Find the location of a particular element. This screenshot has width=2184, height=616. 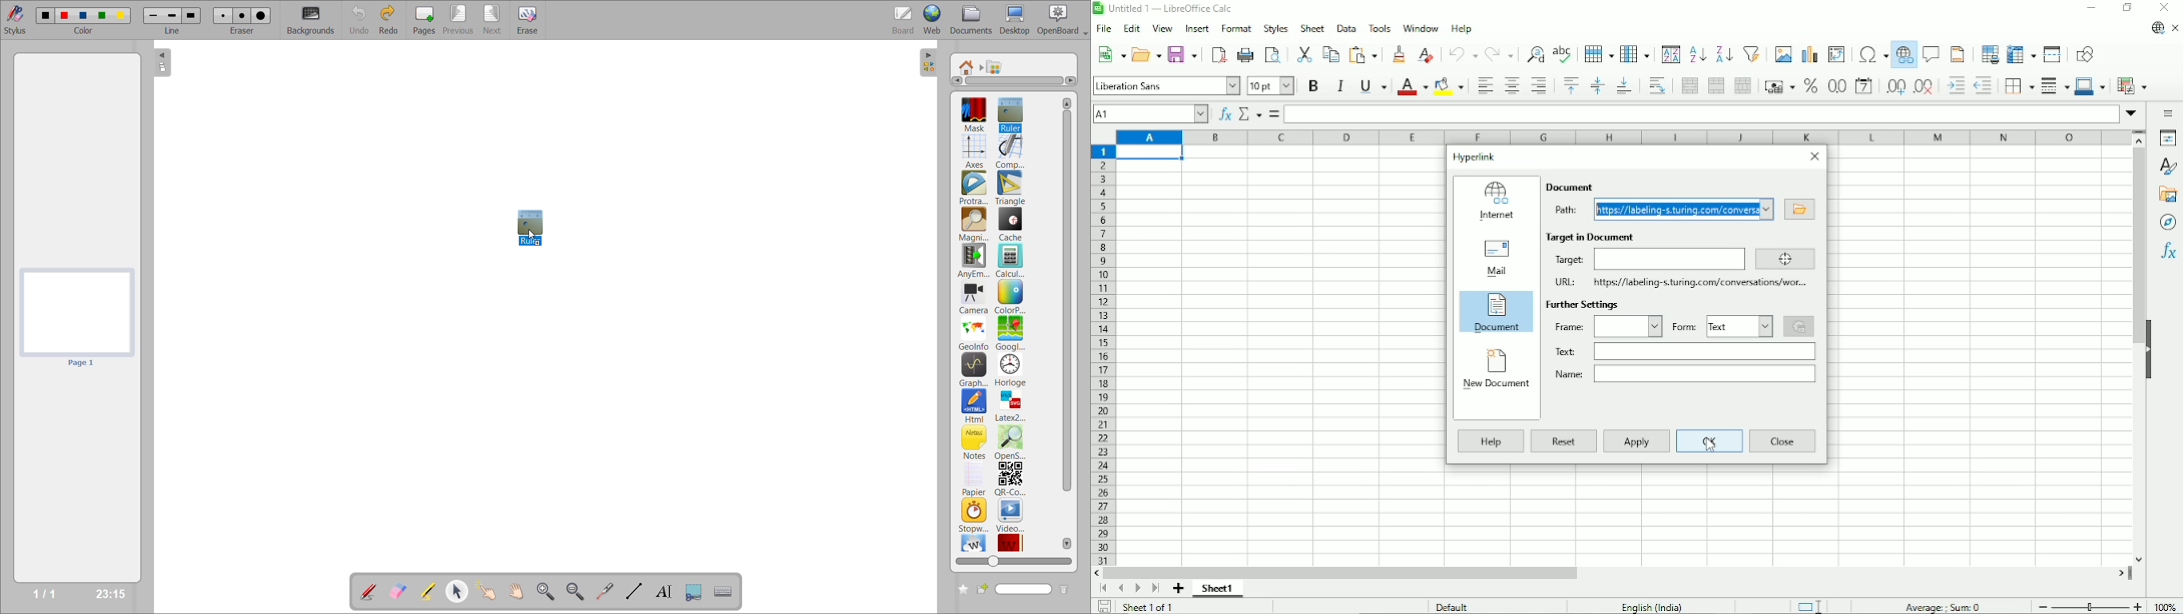

Merge and center is located at coordinates (1689, 85).